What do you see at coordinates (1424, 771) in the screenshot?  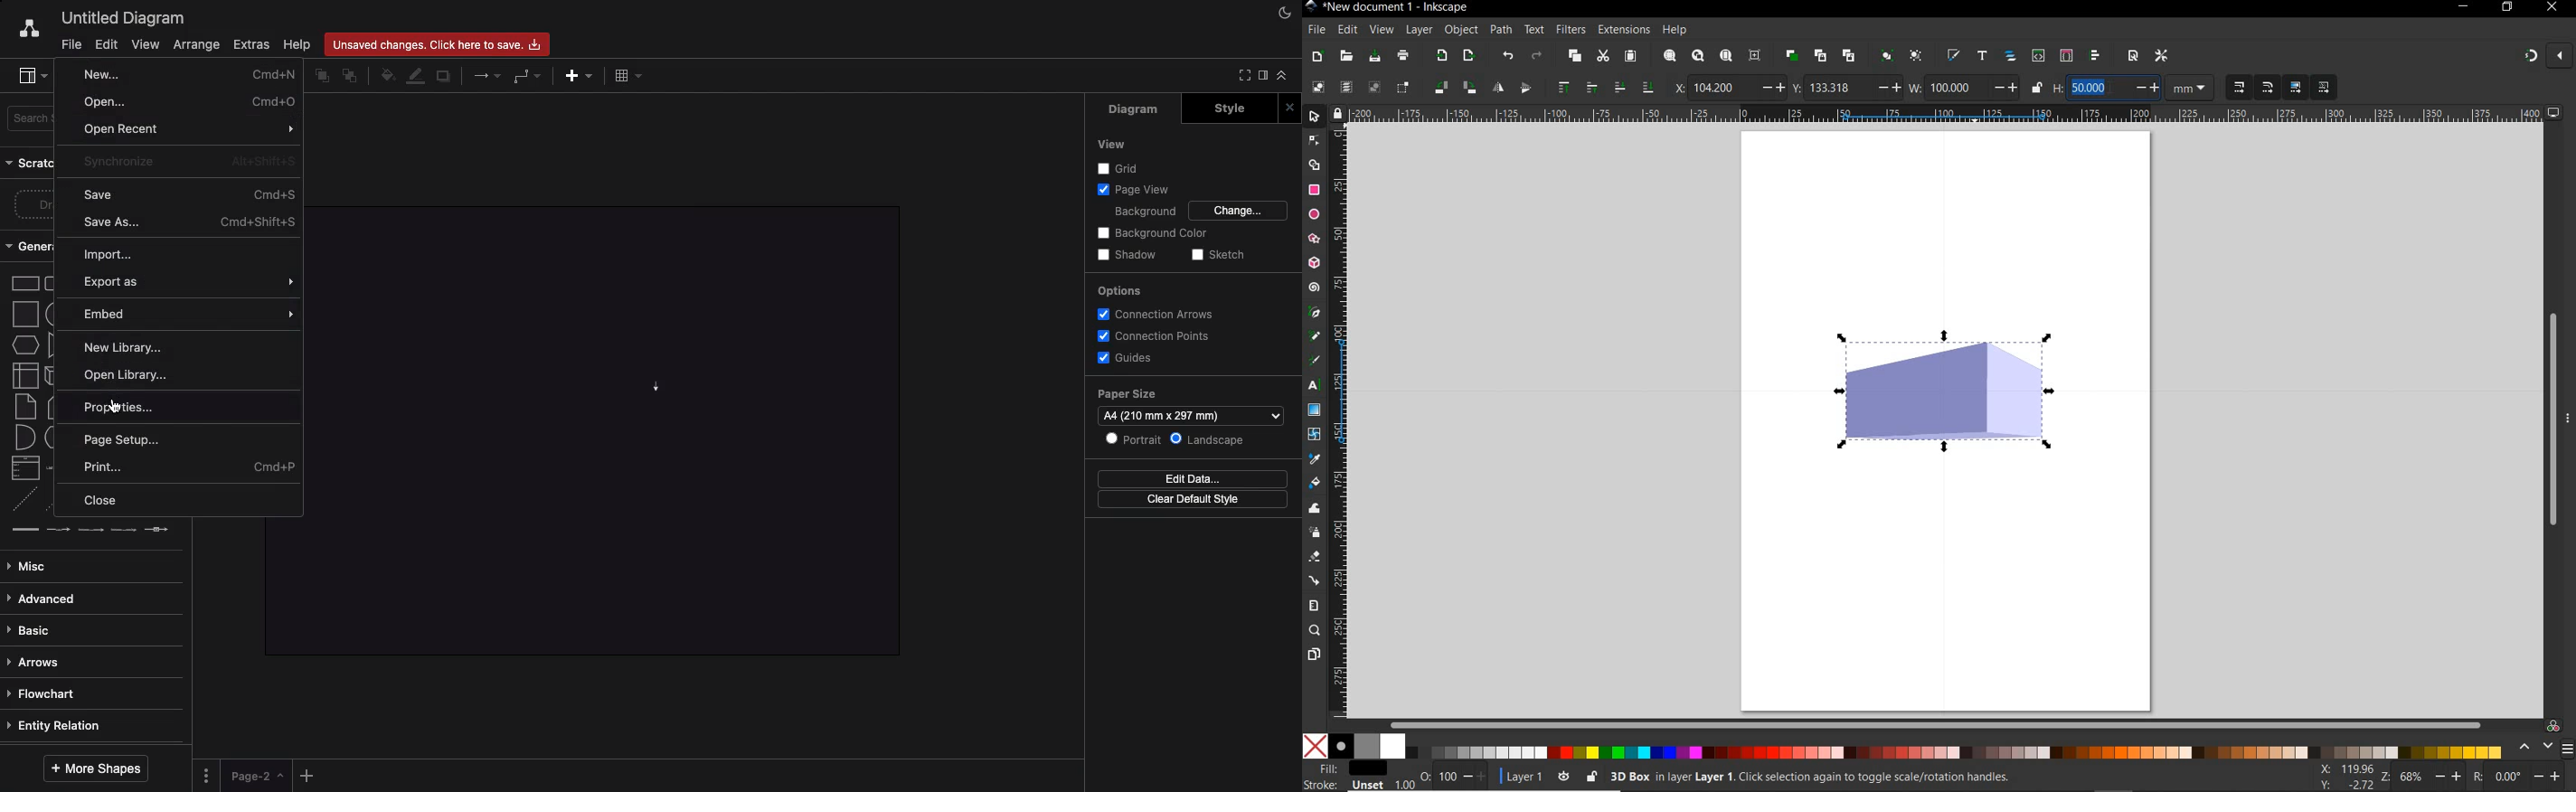 I see `nothing selected` at bounding box center [1424, 771].